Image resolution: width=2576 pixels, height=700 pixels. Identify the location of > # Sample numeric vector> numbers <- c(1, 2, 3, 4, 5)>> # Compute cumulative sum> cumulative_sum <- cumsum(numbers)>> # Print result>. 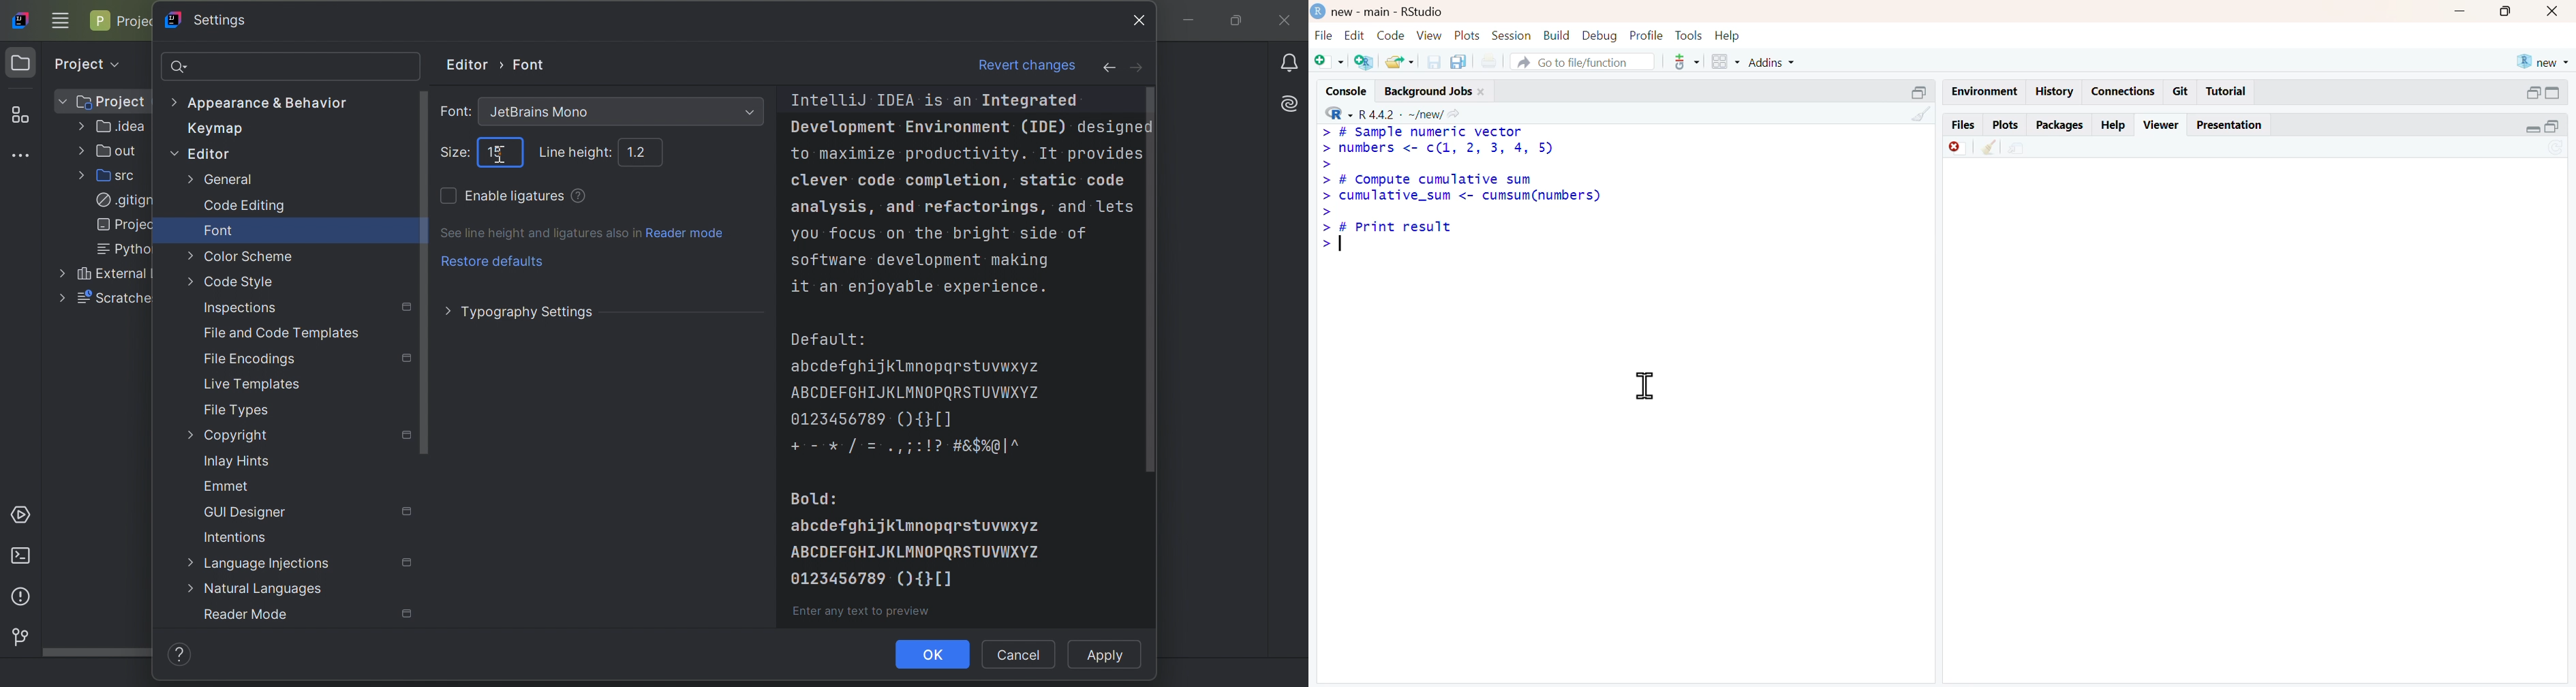
(1464, 188).